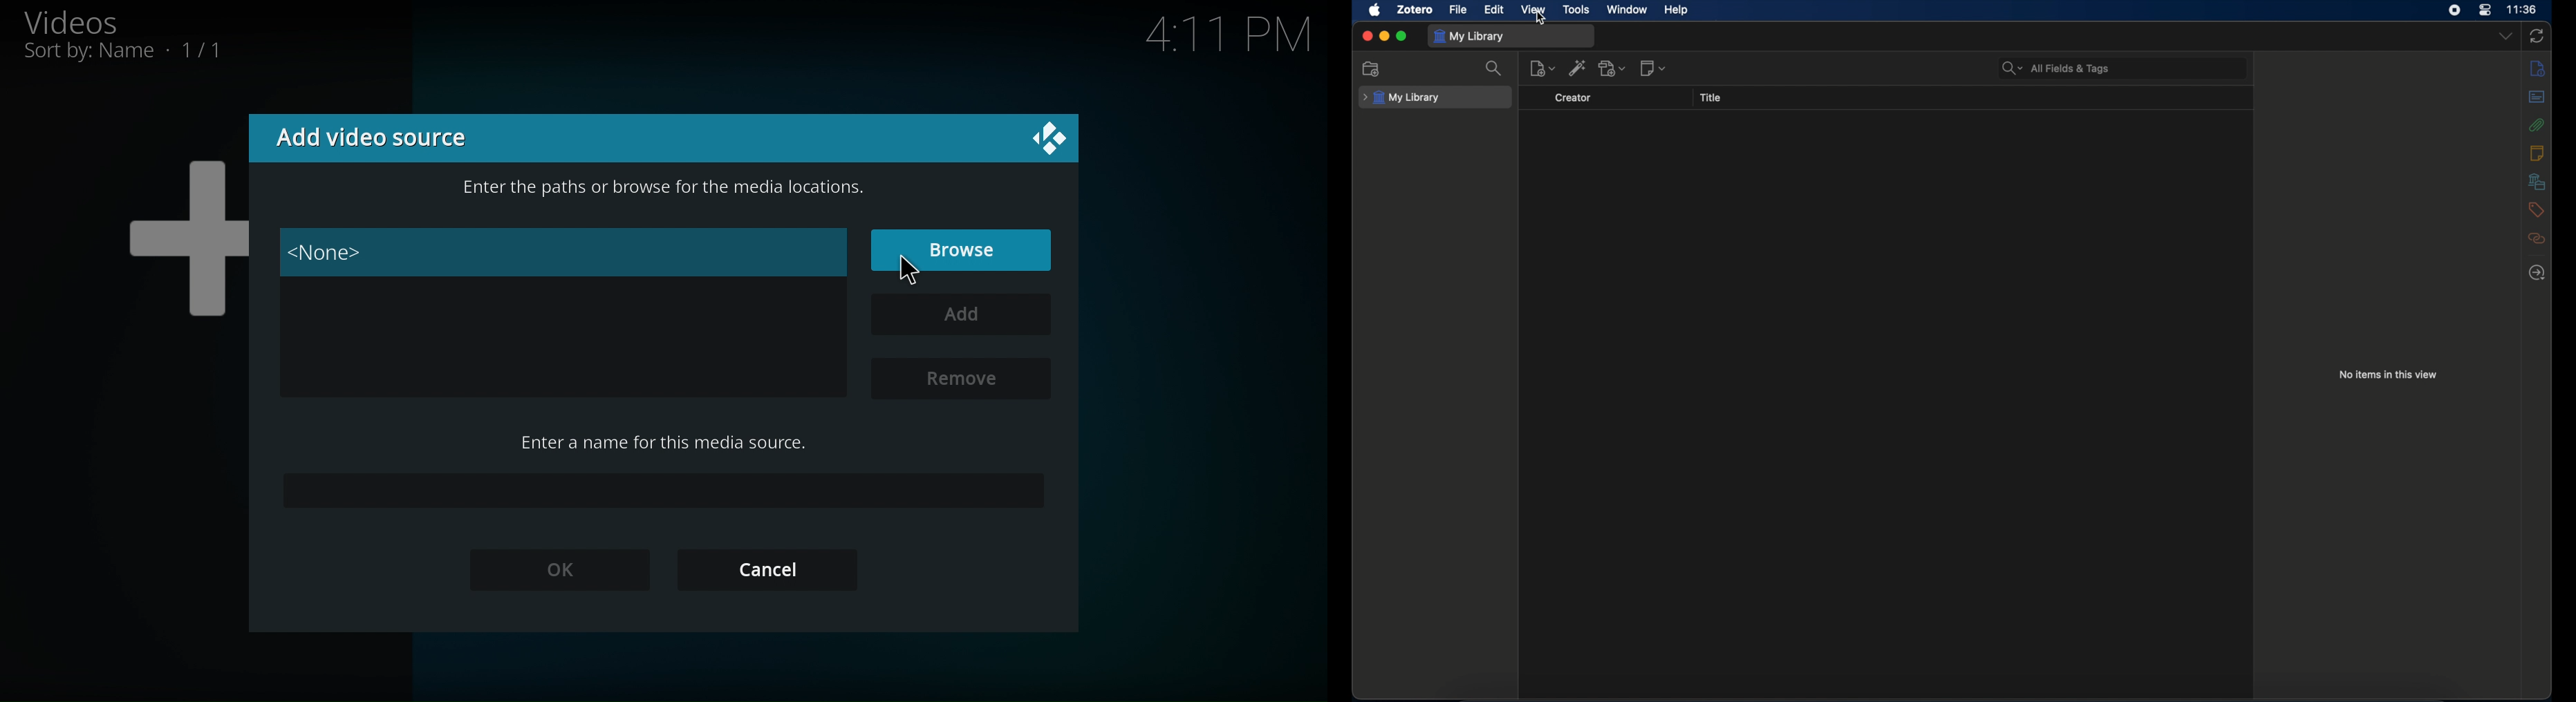 Image resolution: width=2576 pixels, height=728 pixels. I want to click on Enter the paths or browse for the media locations, so click(662, 189).